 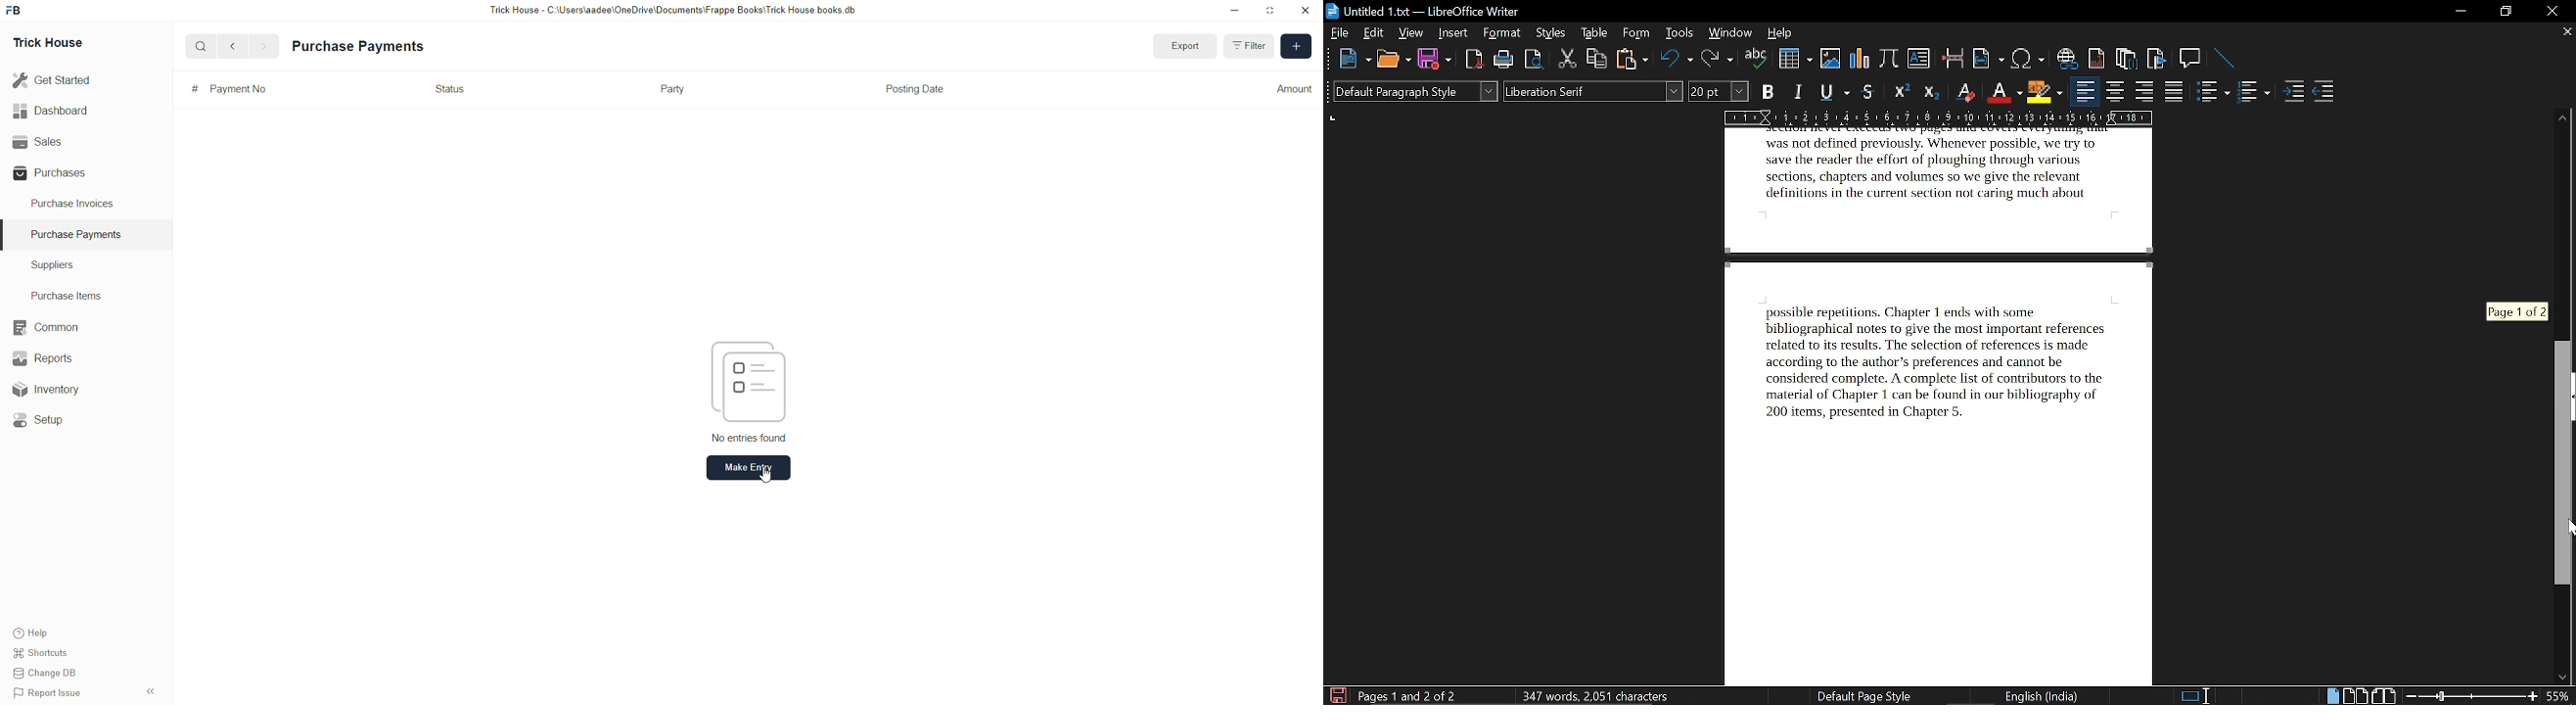 What do you see at coordinates (234, 46) in the screenshot?
I see `back` at bounding box center [234, 46].